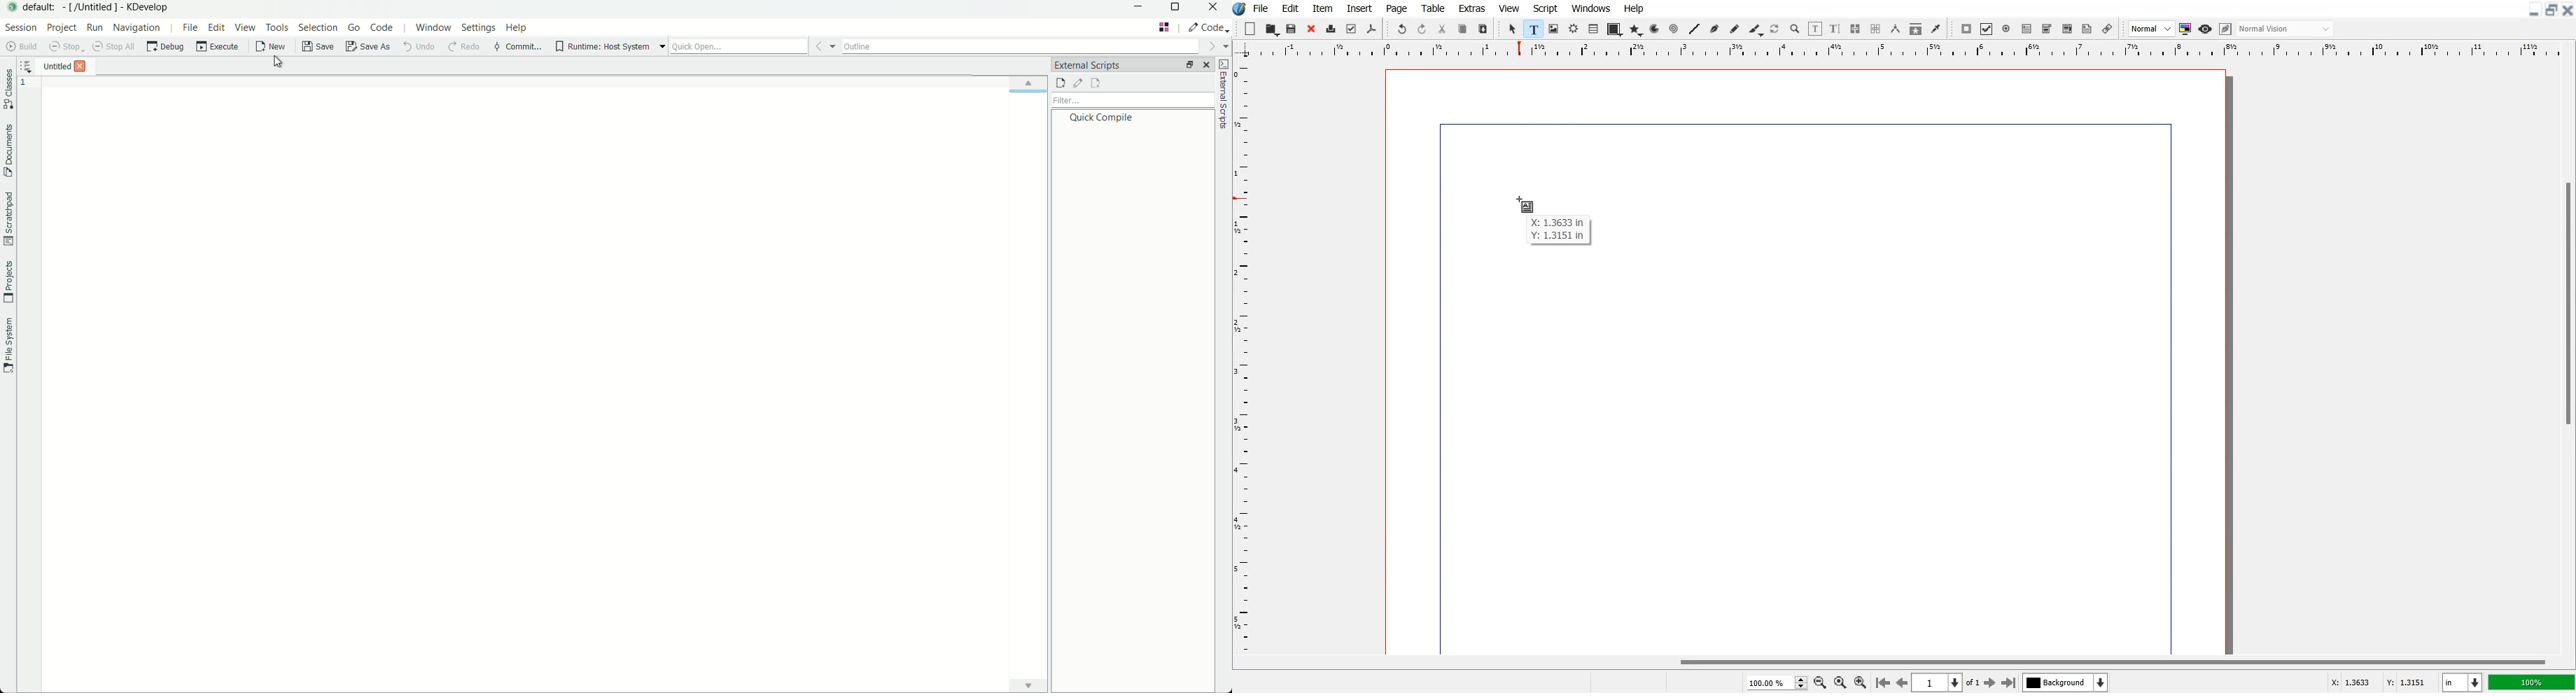 This screenshot has width=2576, height=700. Describe the element at coordinates (1371, 29) in the screenshot. I see `Save as PDF` at that location.